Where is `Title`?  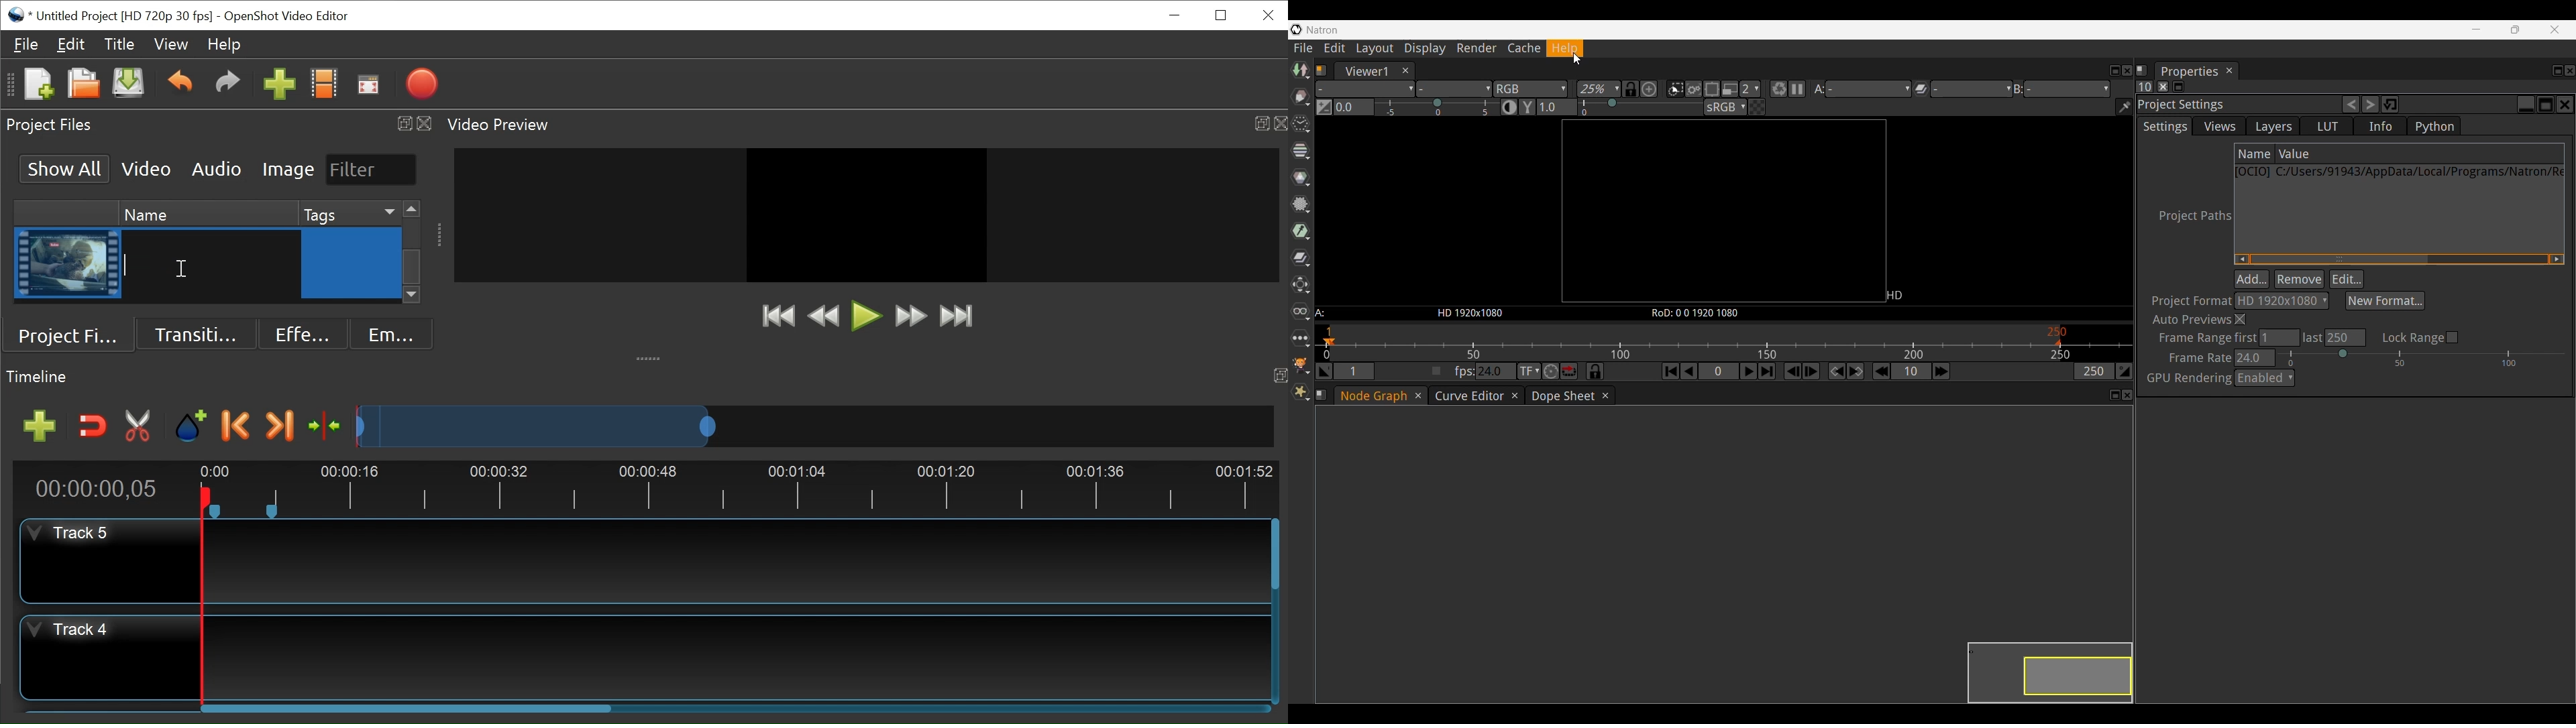
Title is located at coordinates (122, 46).